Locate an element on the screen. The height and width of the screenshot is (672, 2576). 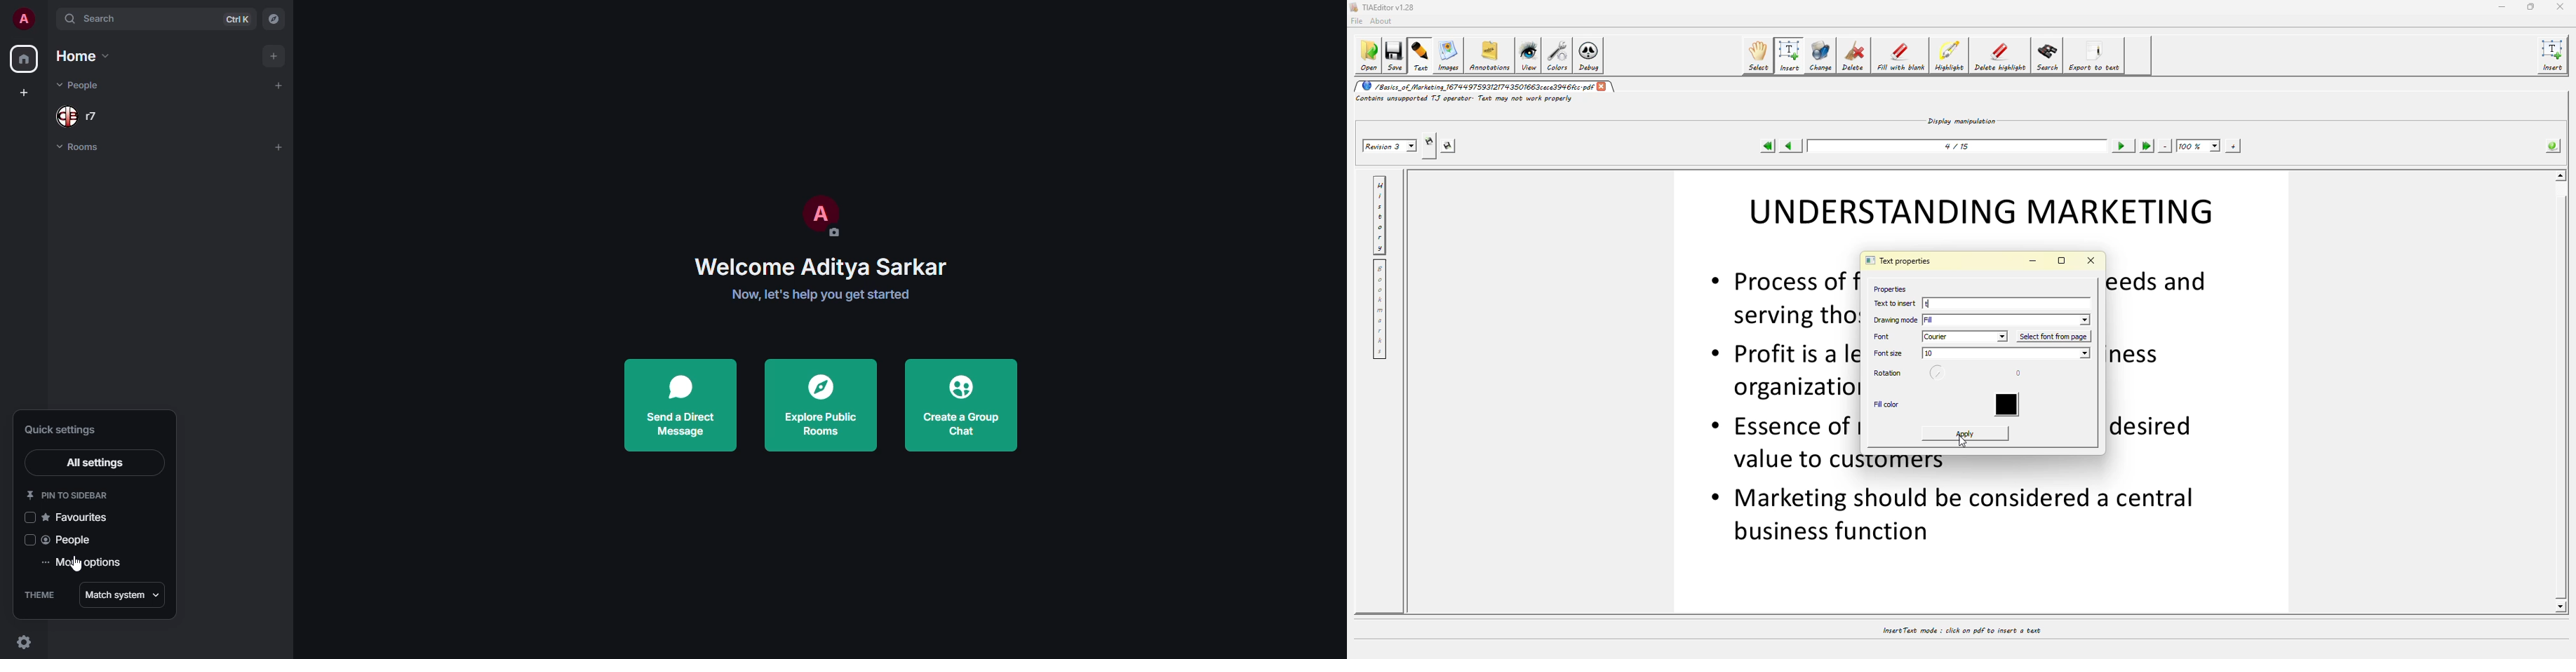
people is located at coordinates (74, 539).